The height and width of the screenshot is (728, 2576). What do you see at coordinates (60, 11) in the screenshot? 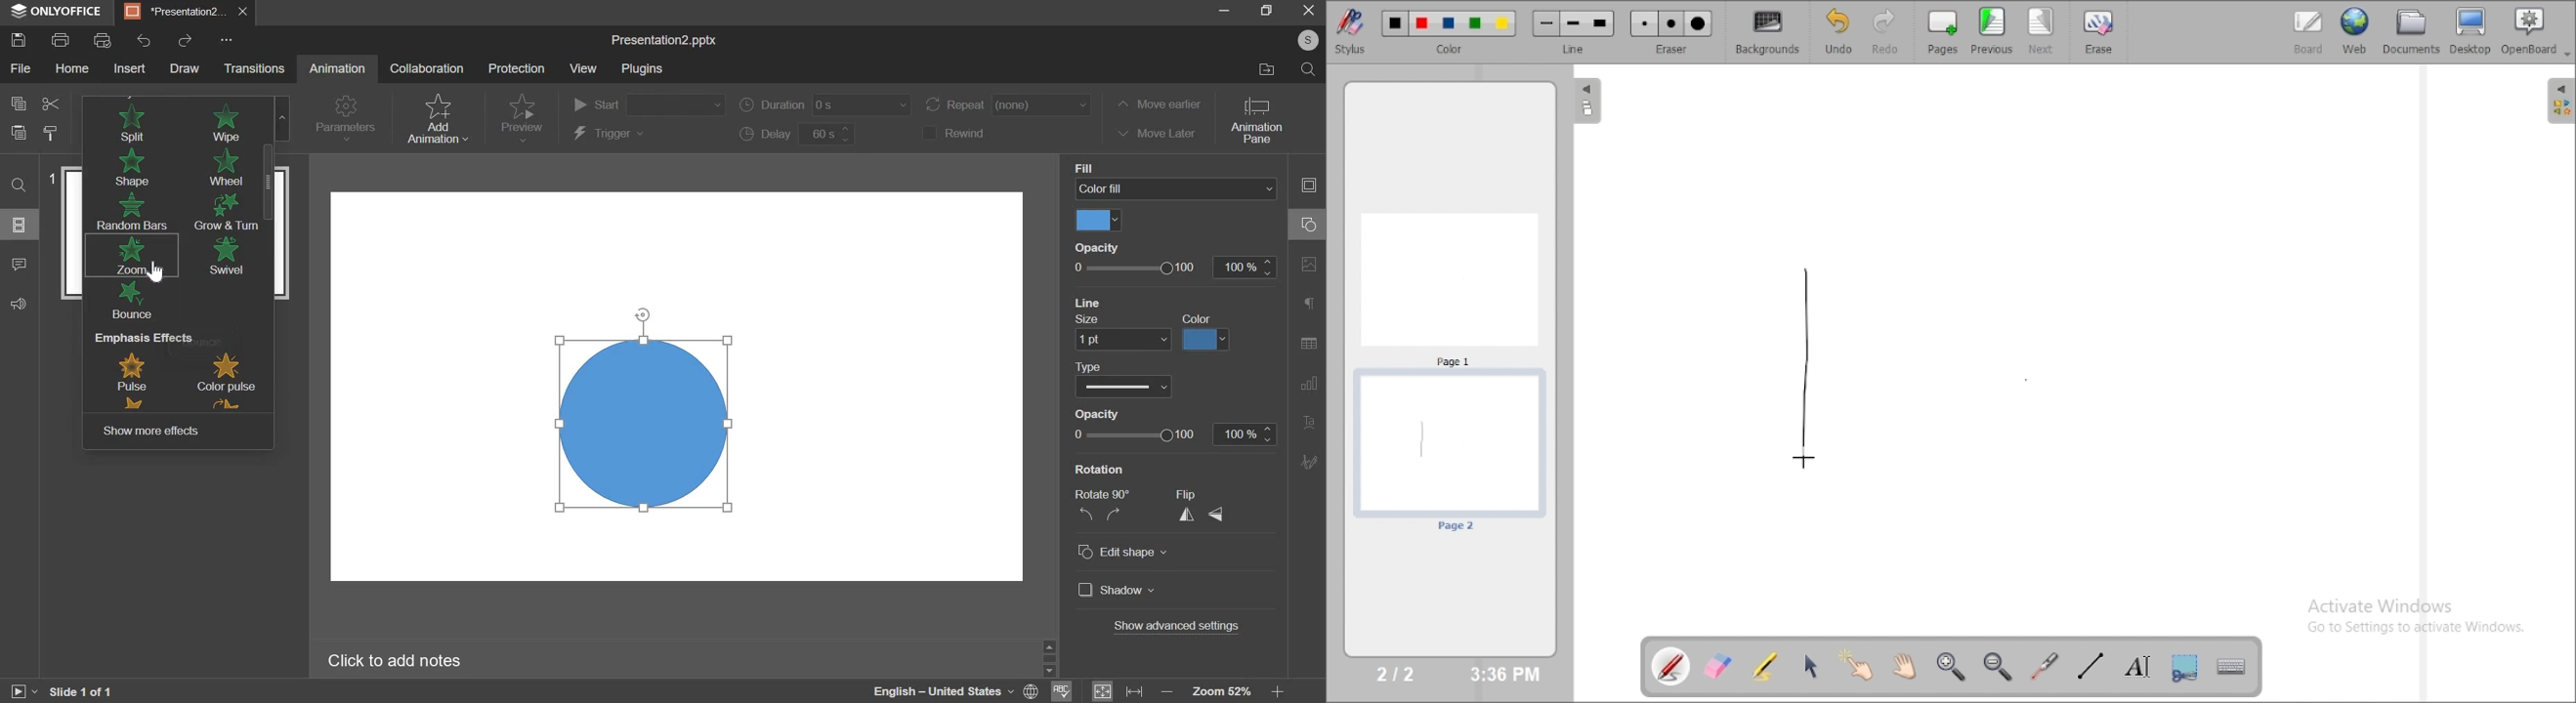
I see `ONLYOFFICE` at bounding box center [60, 11].